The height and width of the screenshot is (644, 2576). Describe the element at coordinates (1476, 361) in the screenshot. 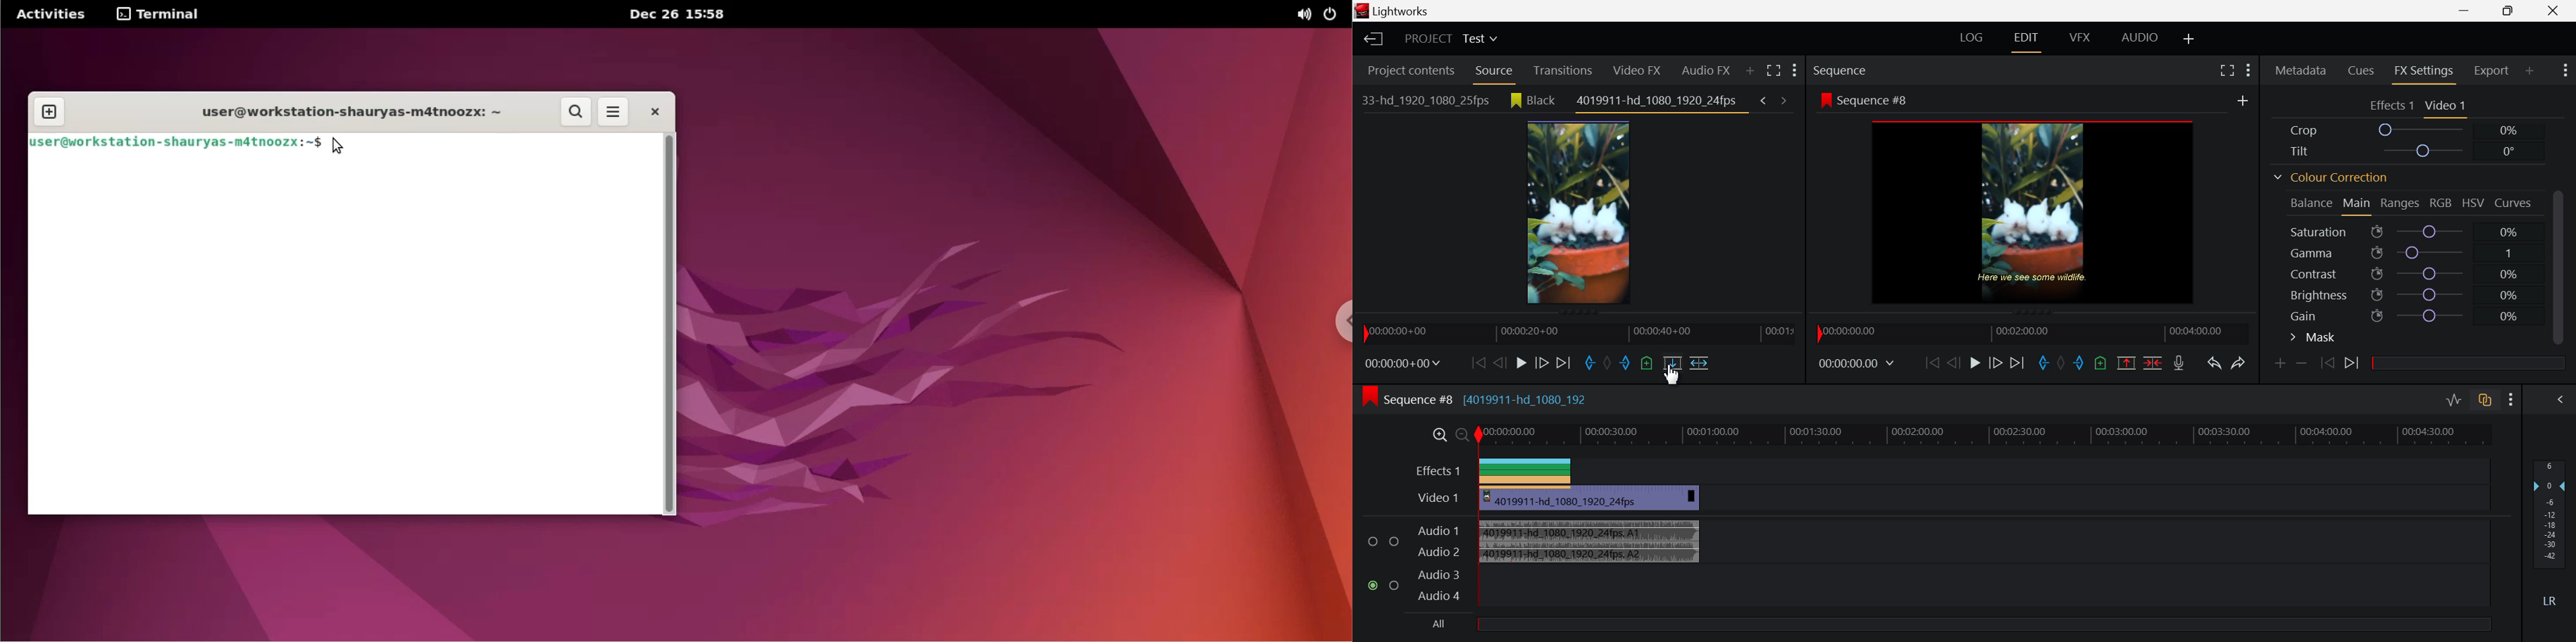

I see `To Start` at that location.